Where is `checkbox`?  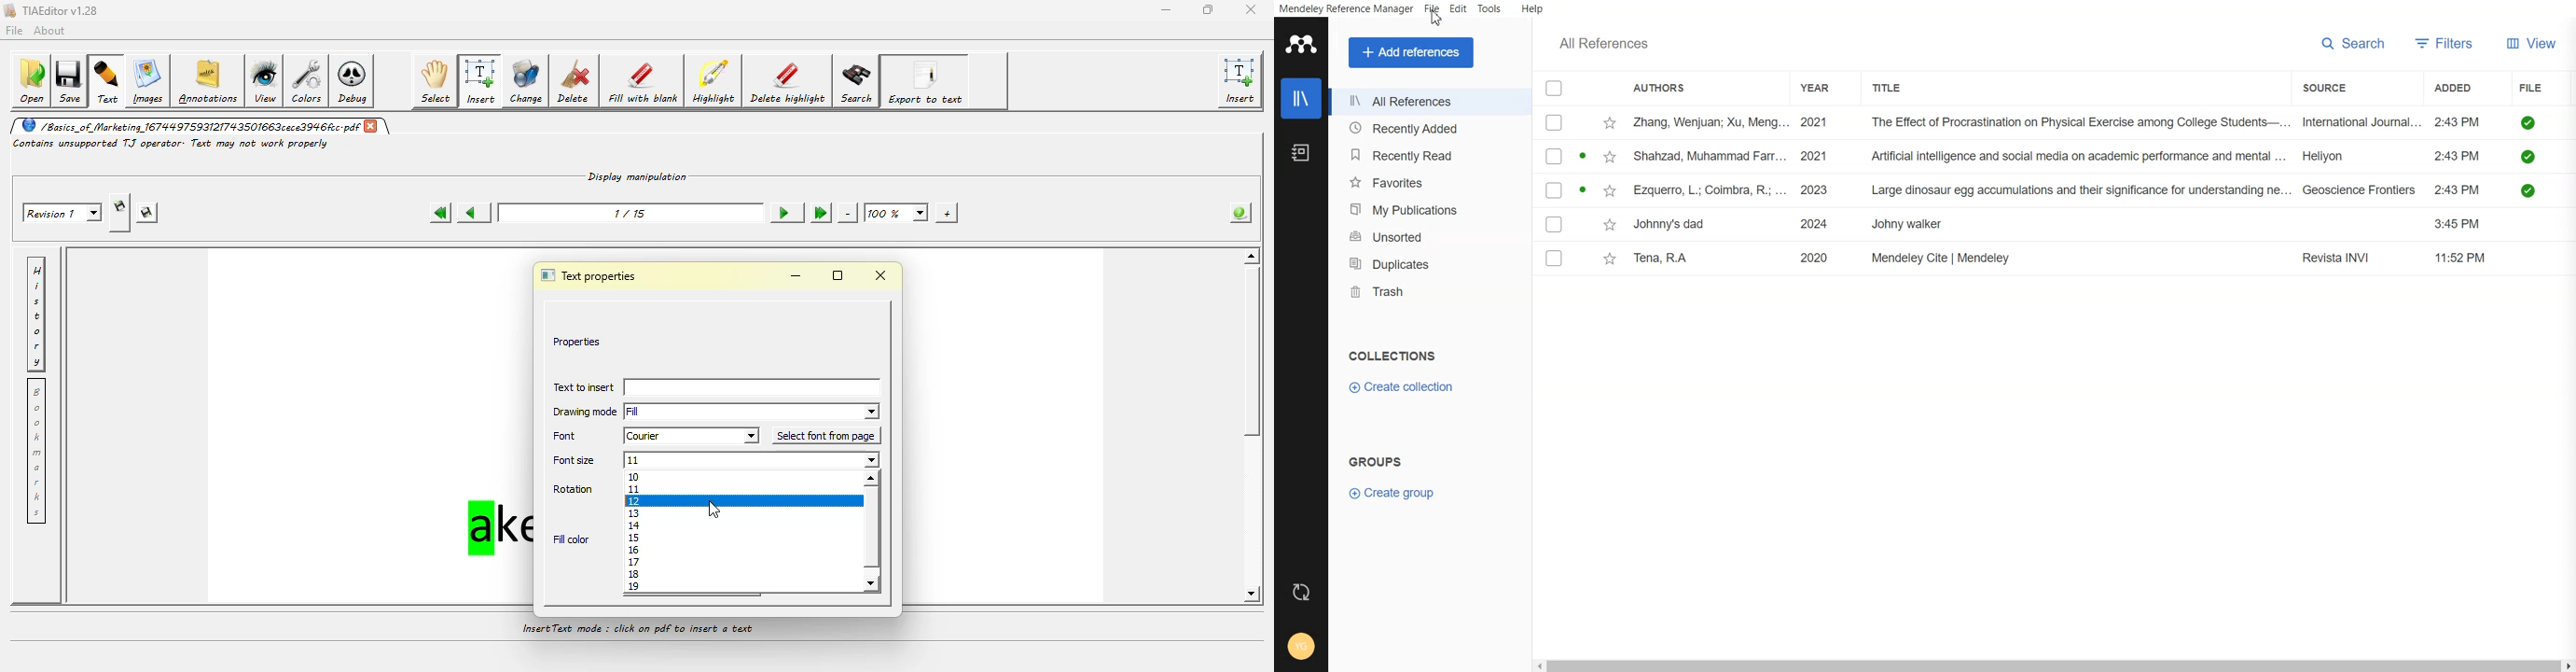
checkbox is located at coordinates (1555, 123).